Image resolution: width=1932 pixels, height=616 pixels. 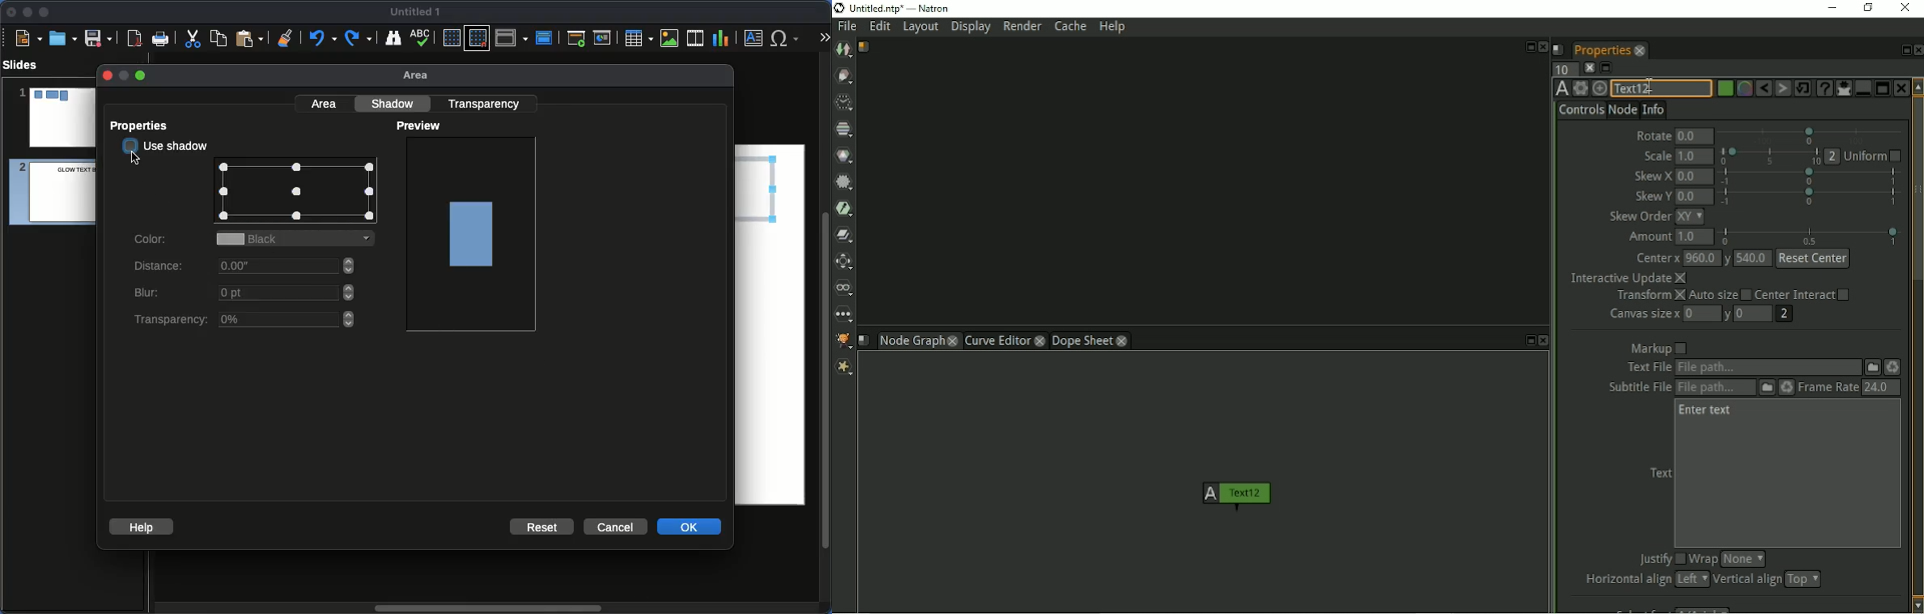 What do you see at coordinates (12, 12) in the screenshot?
I see `Close` at bounding box center [12, 12].